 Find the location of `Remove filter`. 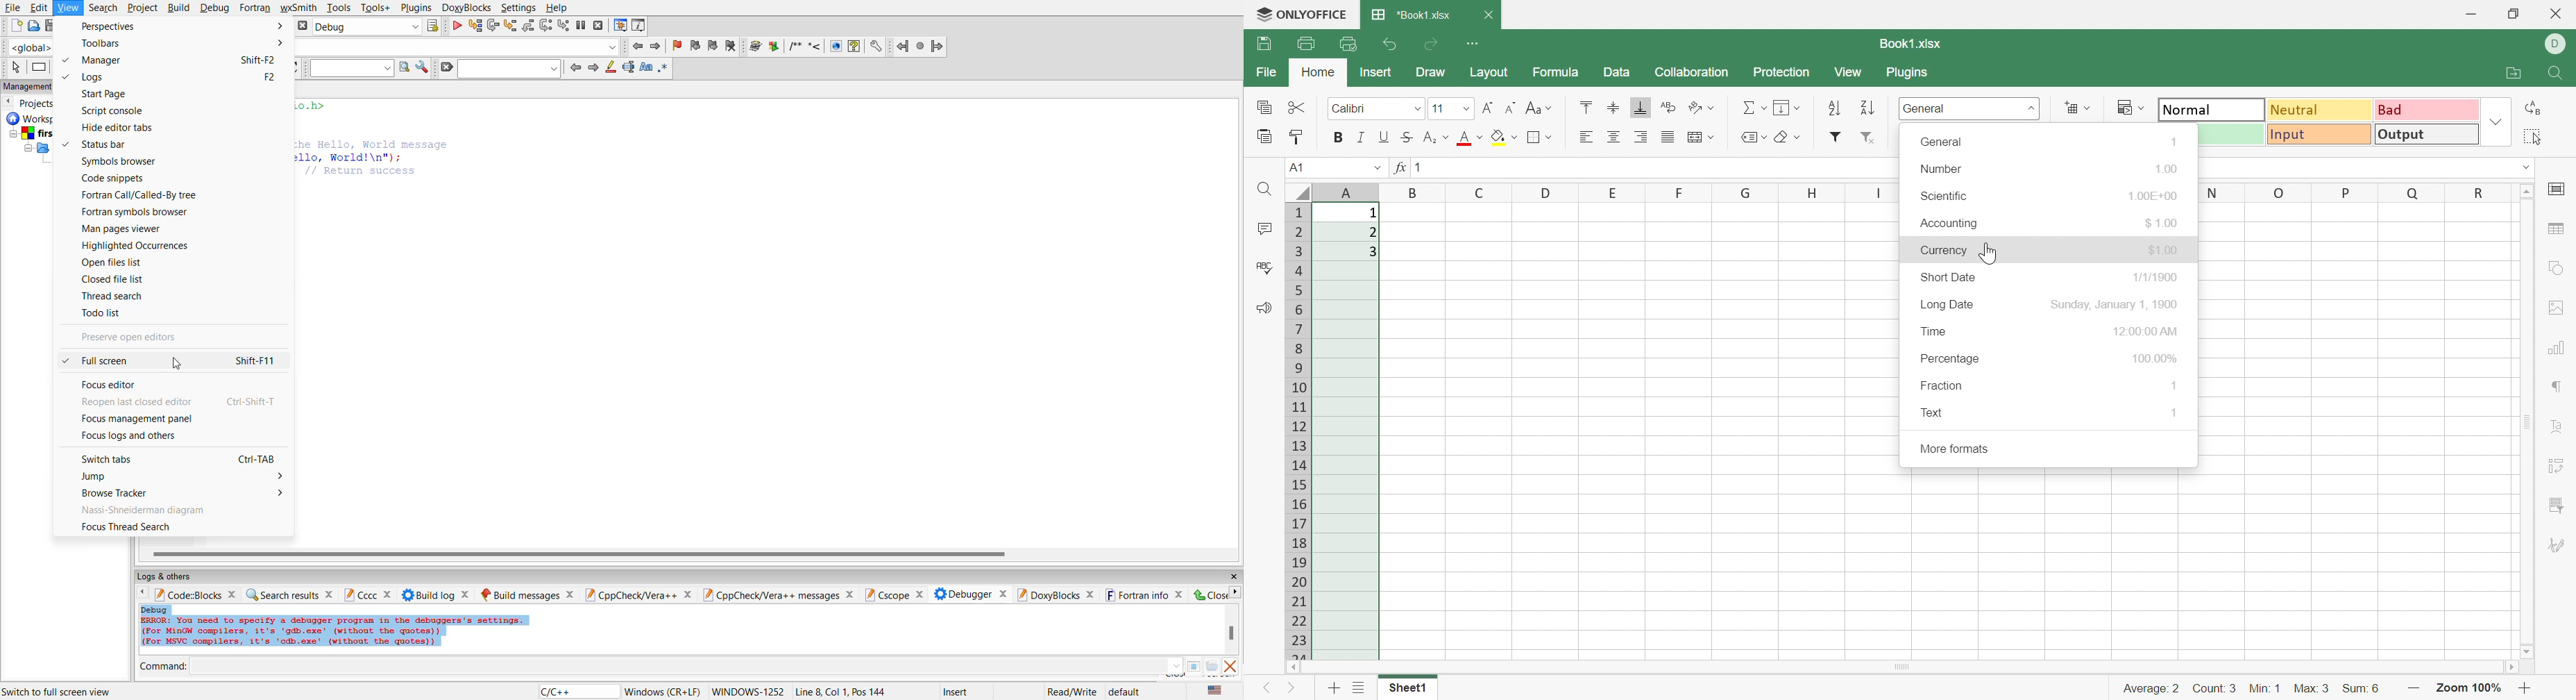

Remove filter is located at coordinates (1870, 139).